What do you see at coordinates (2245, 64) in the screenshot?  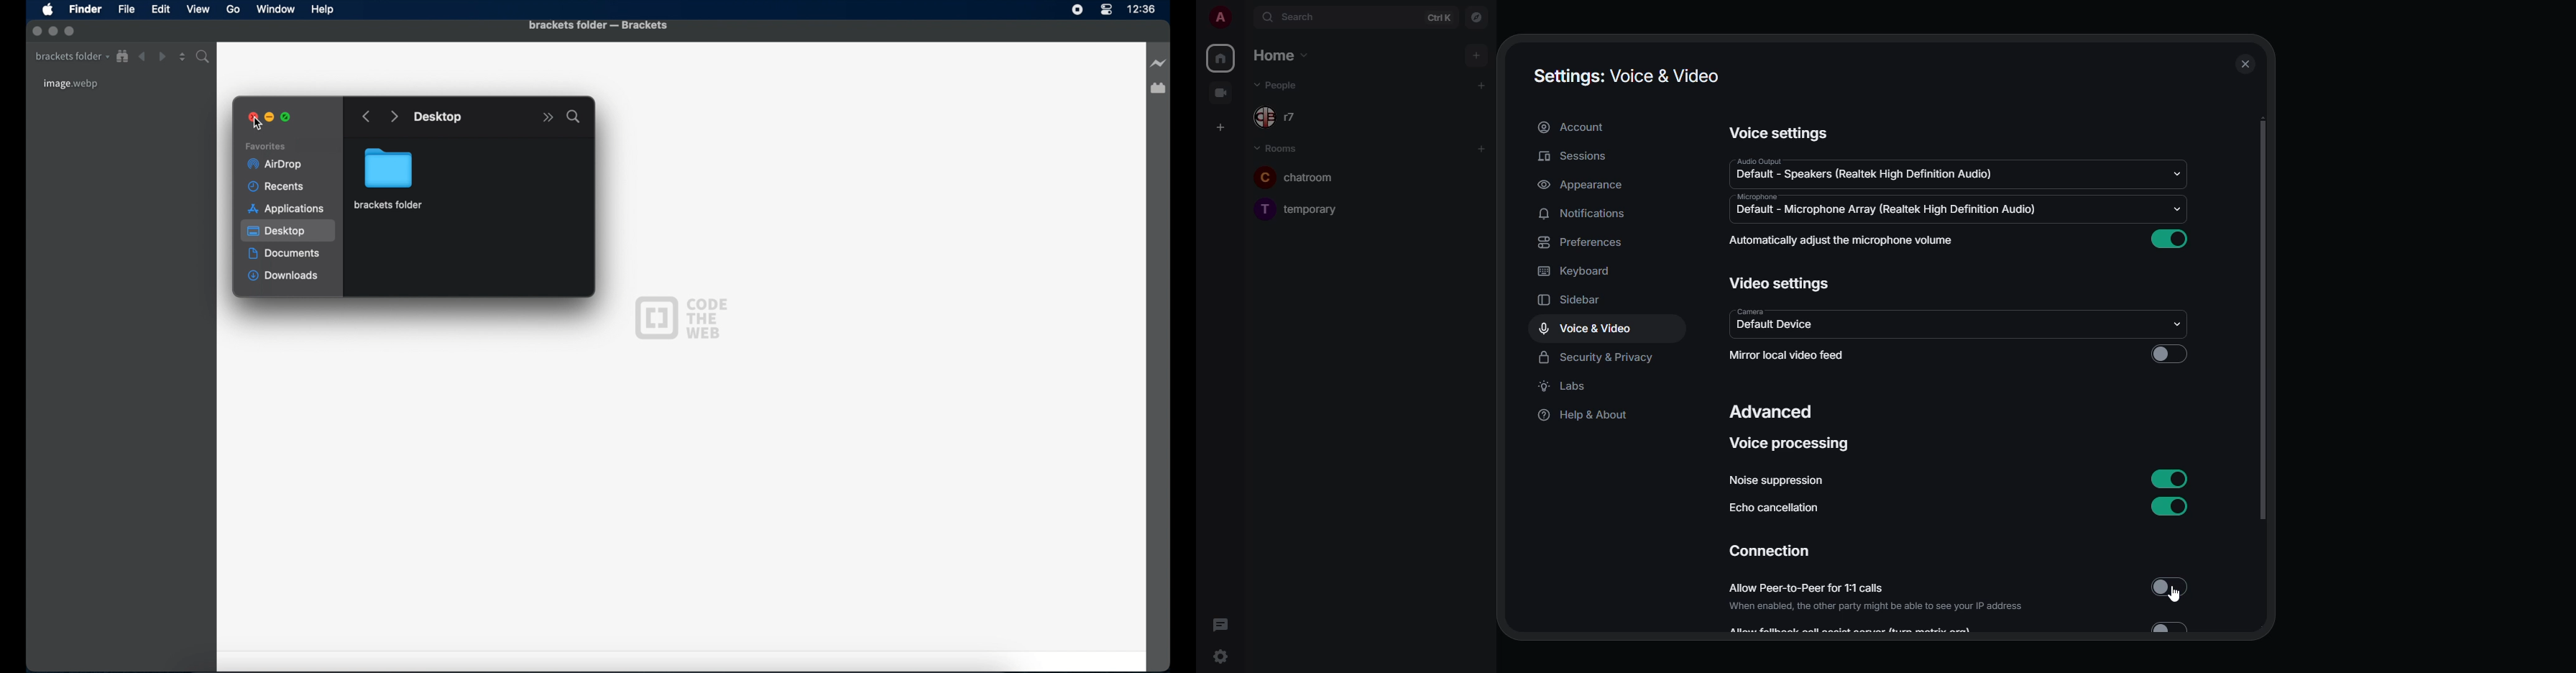 I see `close` at bounding box center [2245, 64].